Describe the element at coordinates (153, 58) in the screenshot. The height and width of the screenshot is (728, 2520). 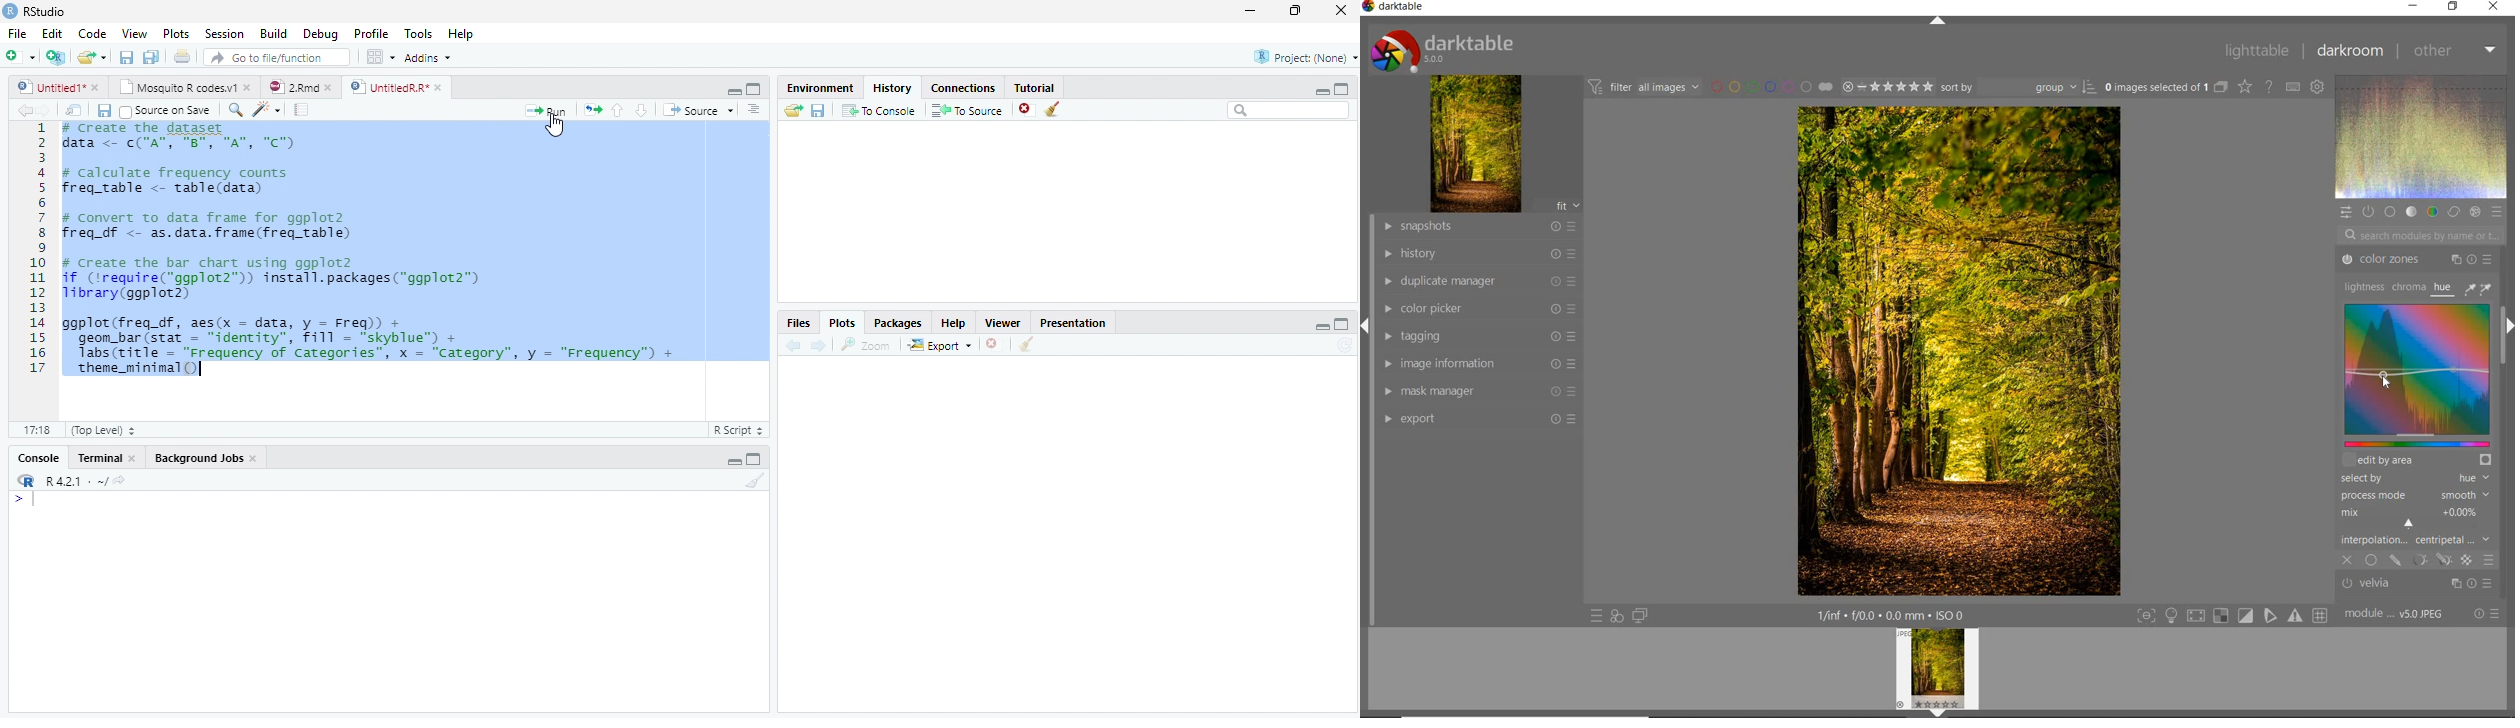
I see `Save all` at that location.